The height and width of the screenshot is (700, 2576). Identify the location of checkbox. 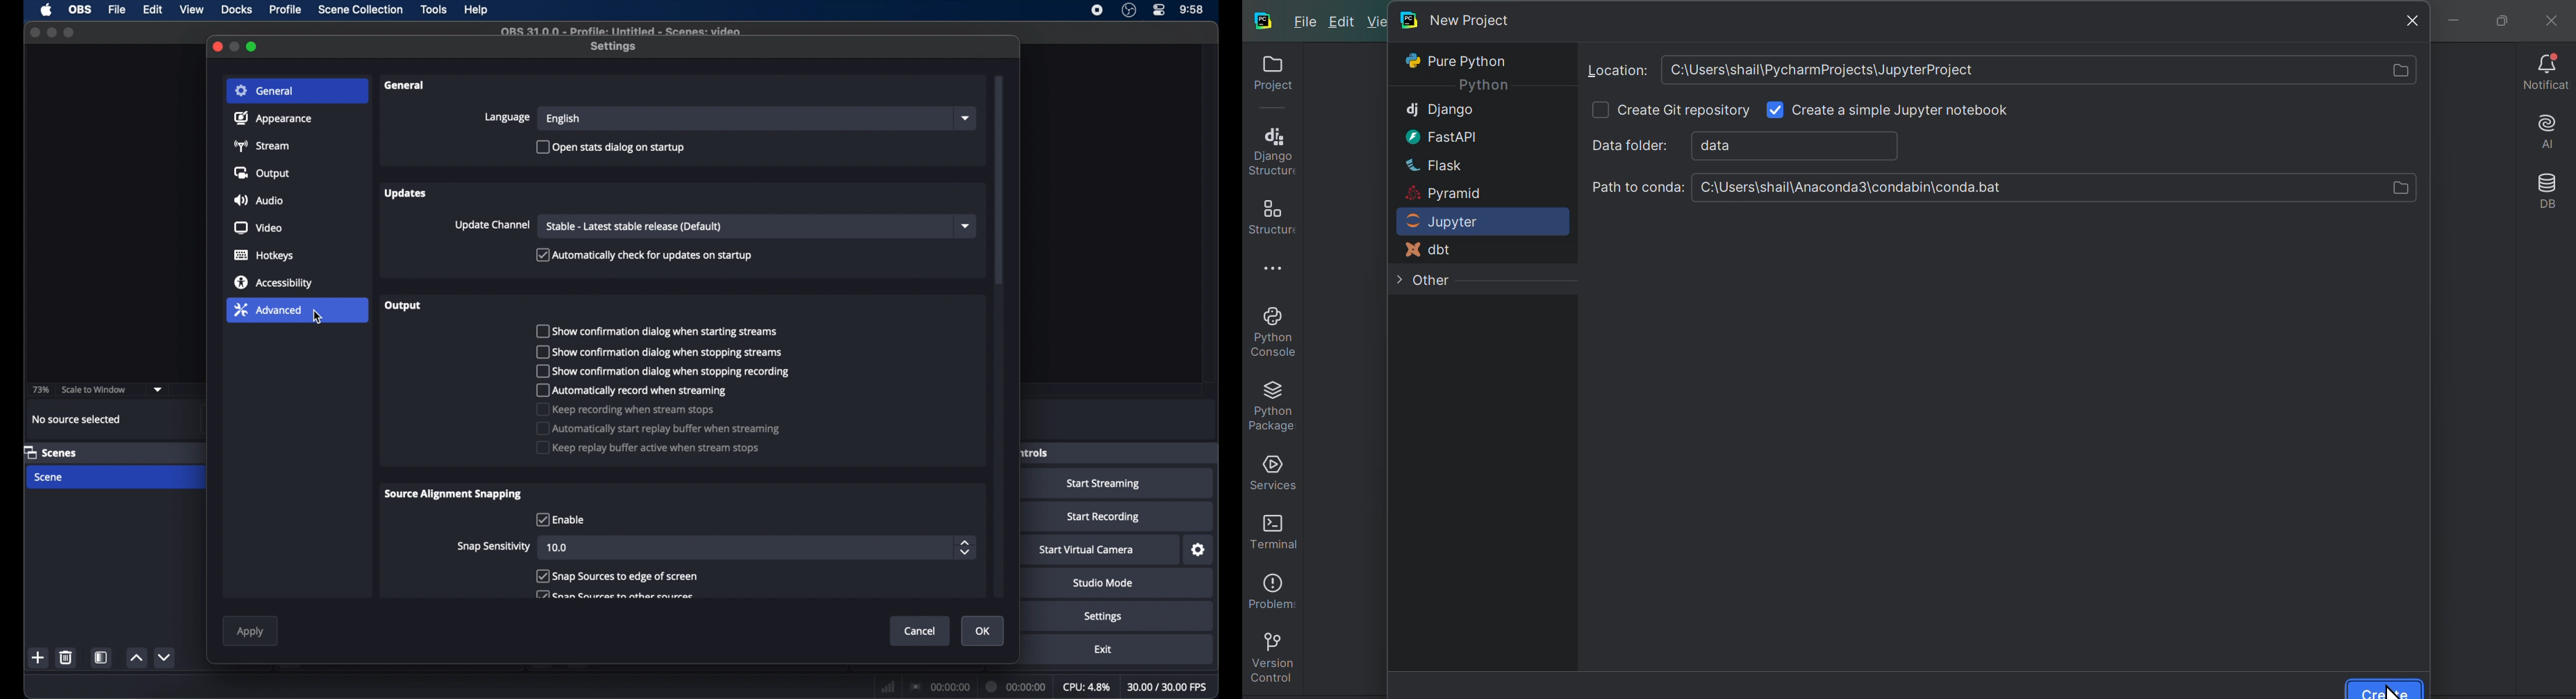
(560, 520).